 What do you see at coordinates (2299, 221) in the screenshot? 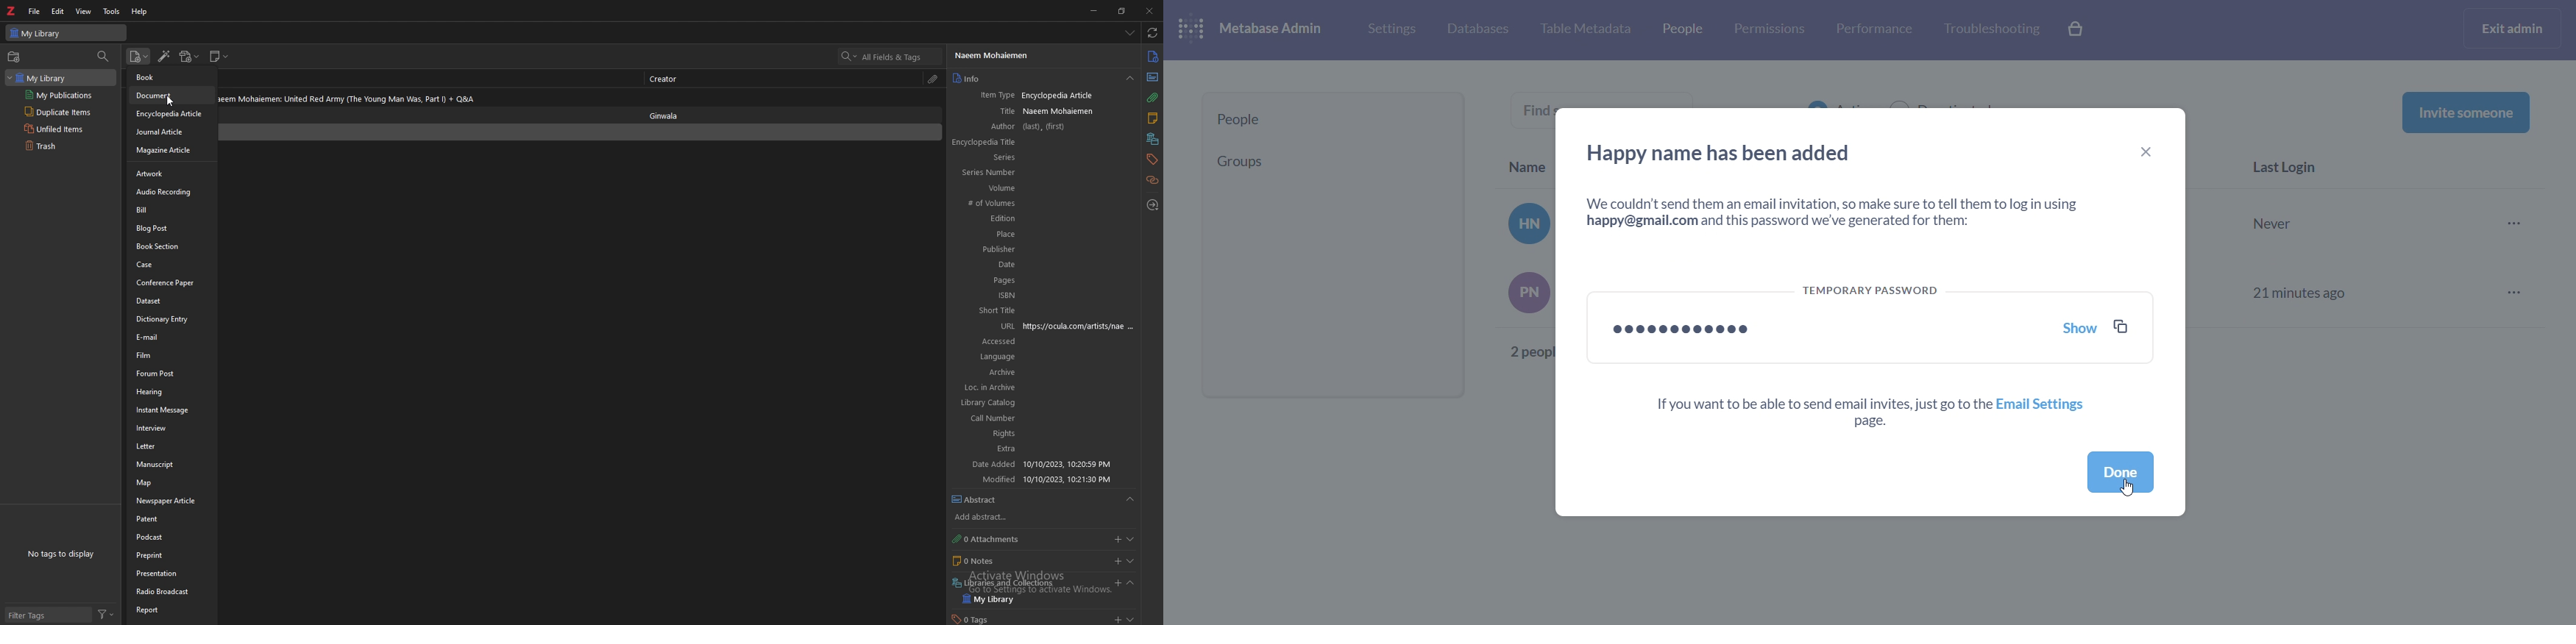
I see `20 minutes ago` at bounding box center [2299, 221].